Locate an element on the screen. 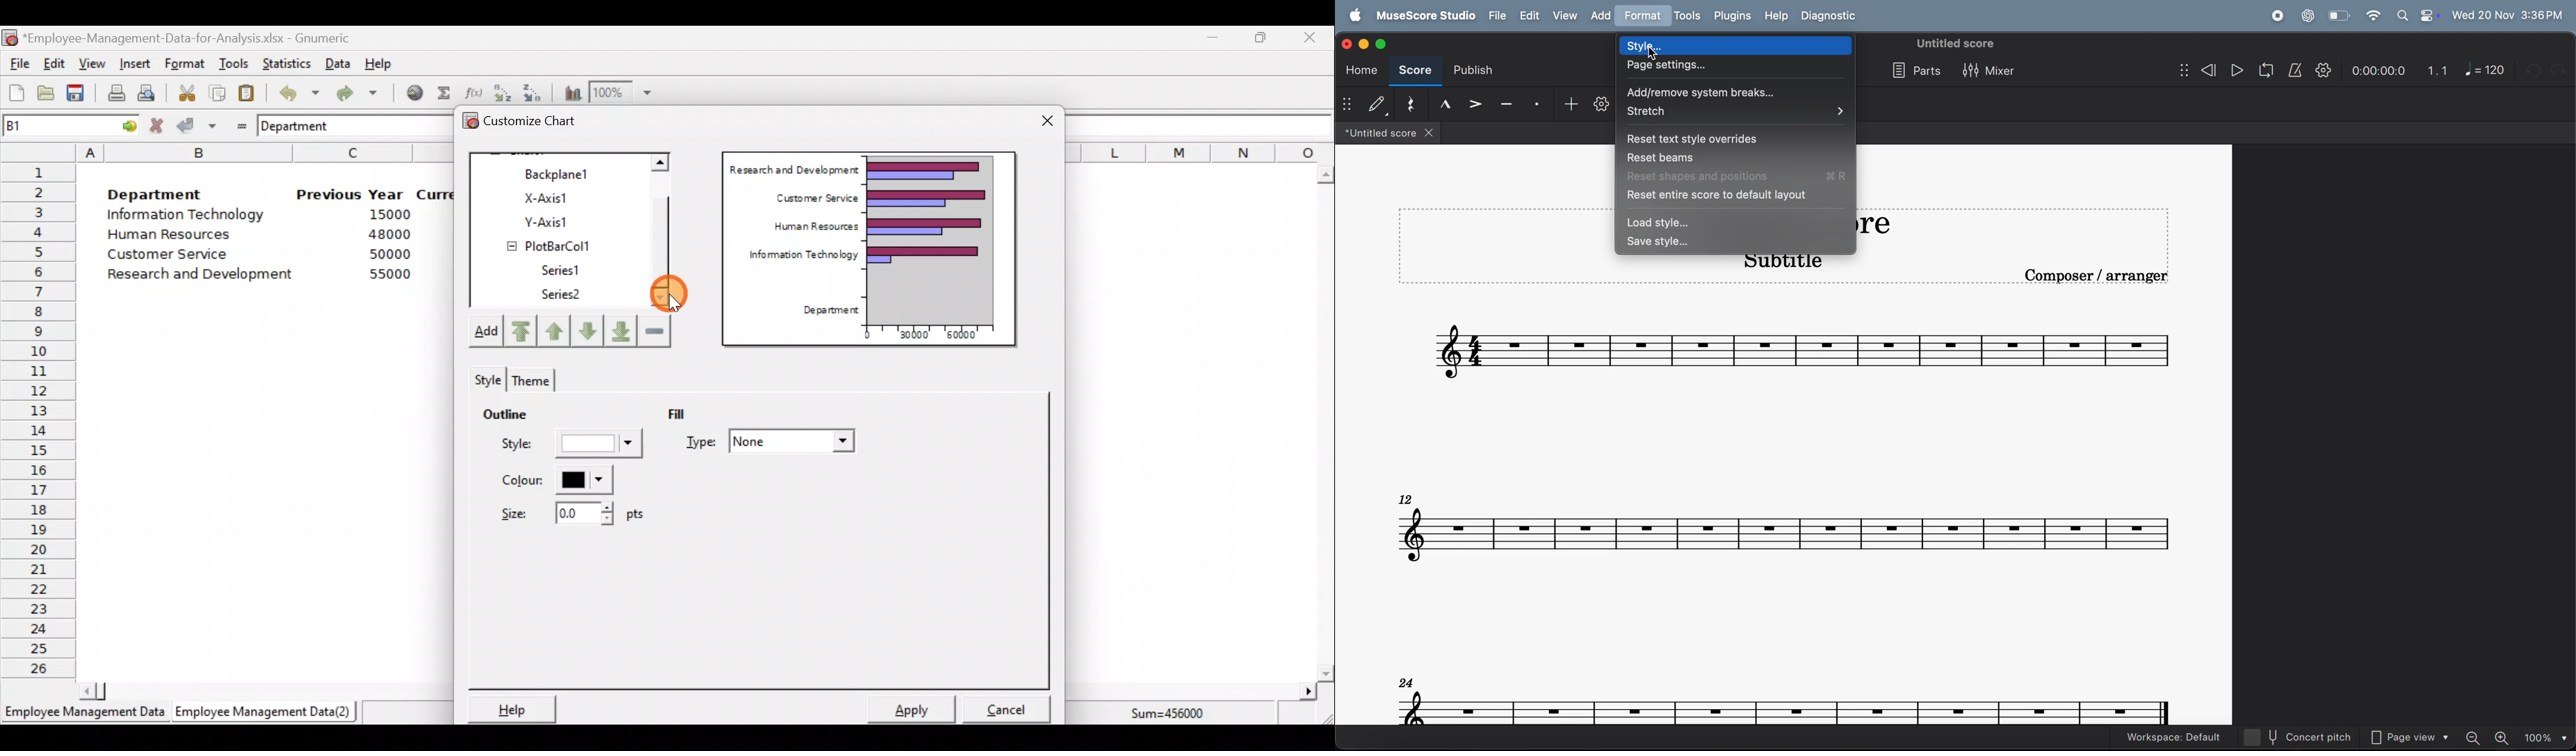 Image resolution: width=2576 pixels, height=756 pixels. notes is located at coordinates (1785, 527).